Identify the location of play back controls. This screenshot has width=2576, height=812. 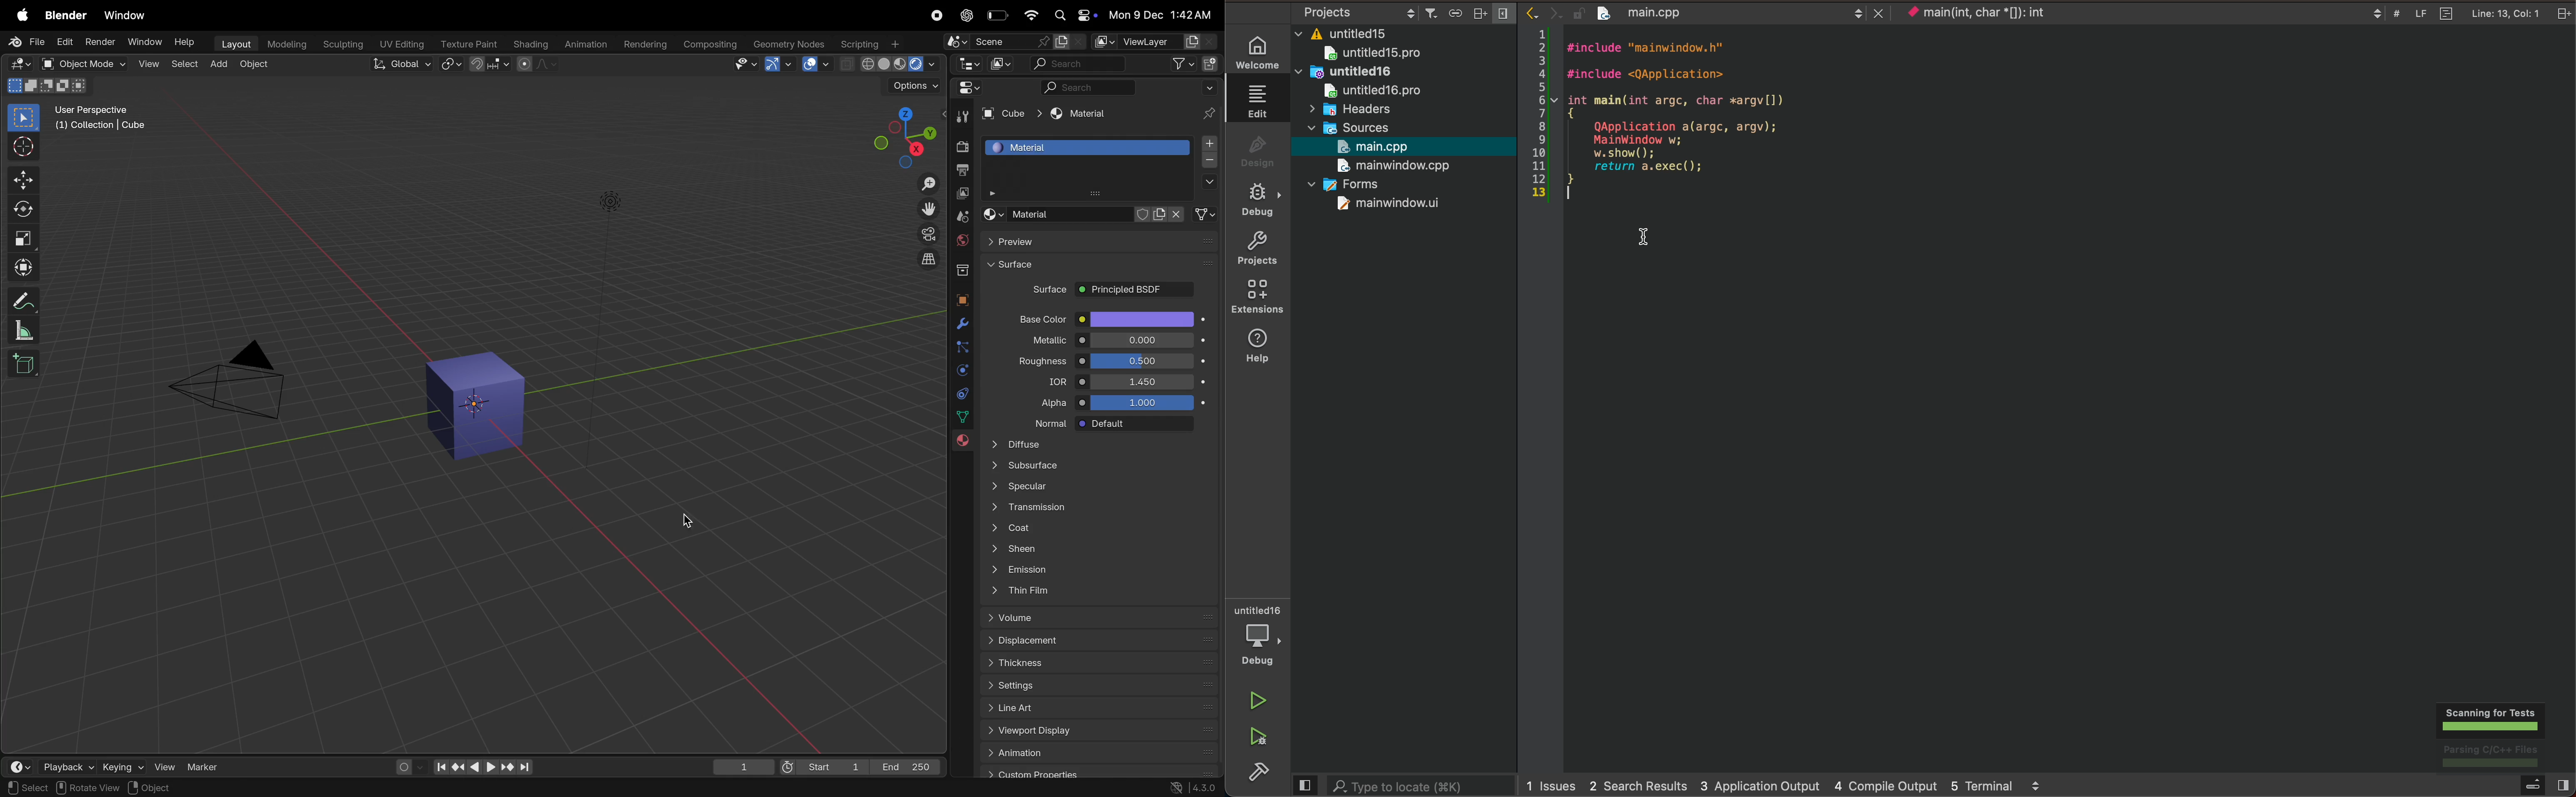
(483, 768).